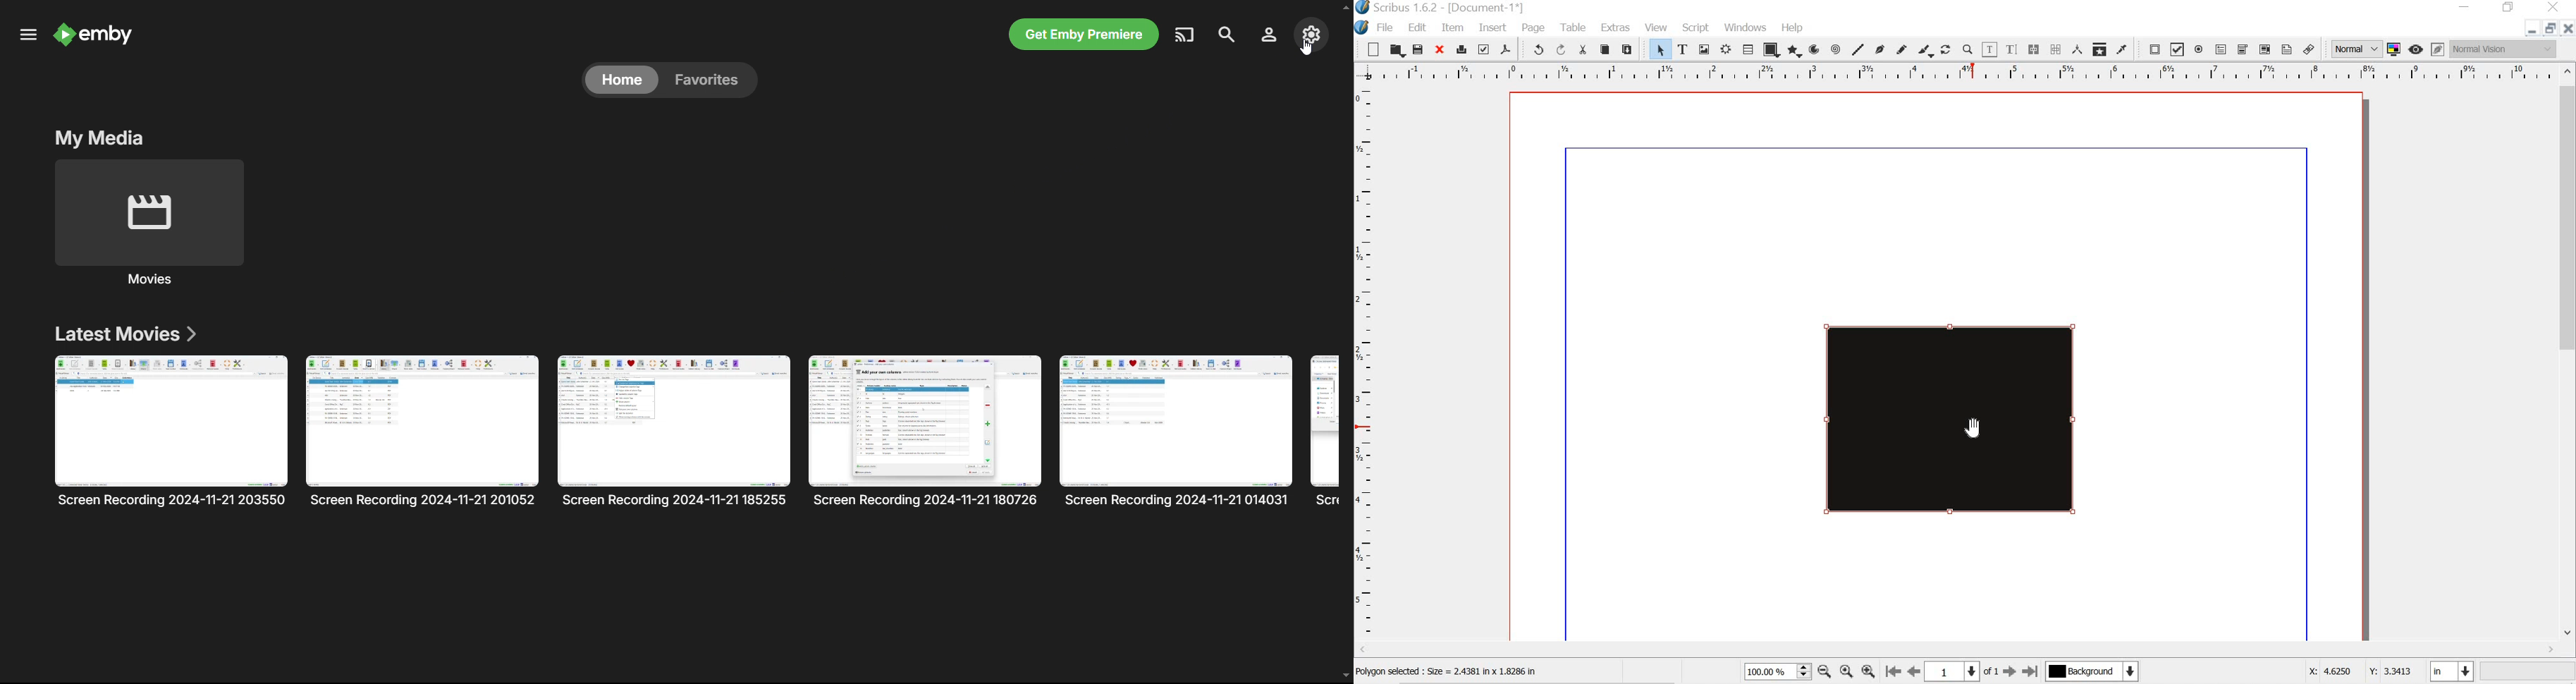 The image size is (2576, 700). Describe the element at coordinates (1969, 50) in the screenshot. I see `zoom in or out` at that location.